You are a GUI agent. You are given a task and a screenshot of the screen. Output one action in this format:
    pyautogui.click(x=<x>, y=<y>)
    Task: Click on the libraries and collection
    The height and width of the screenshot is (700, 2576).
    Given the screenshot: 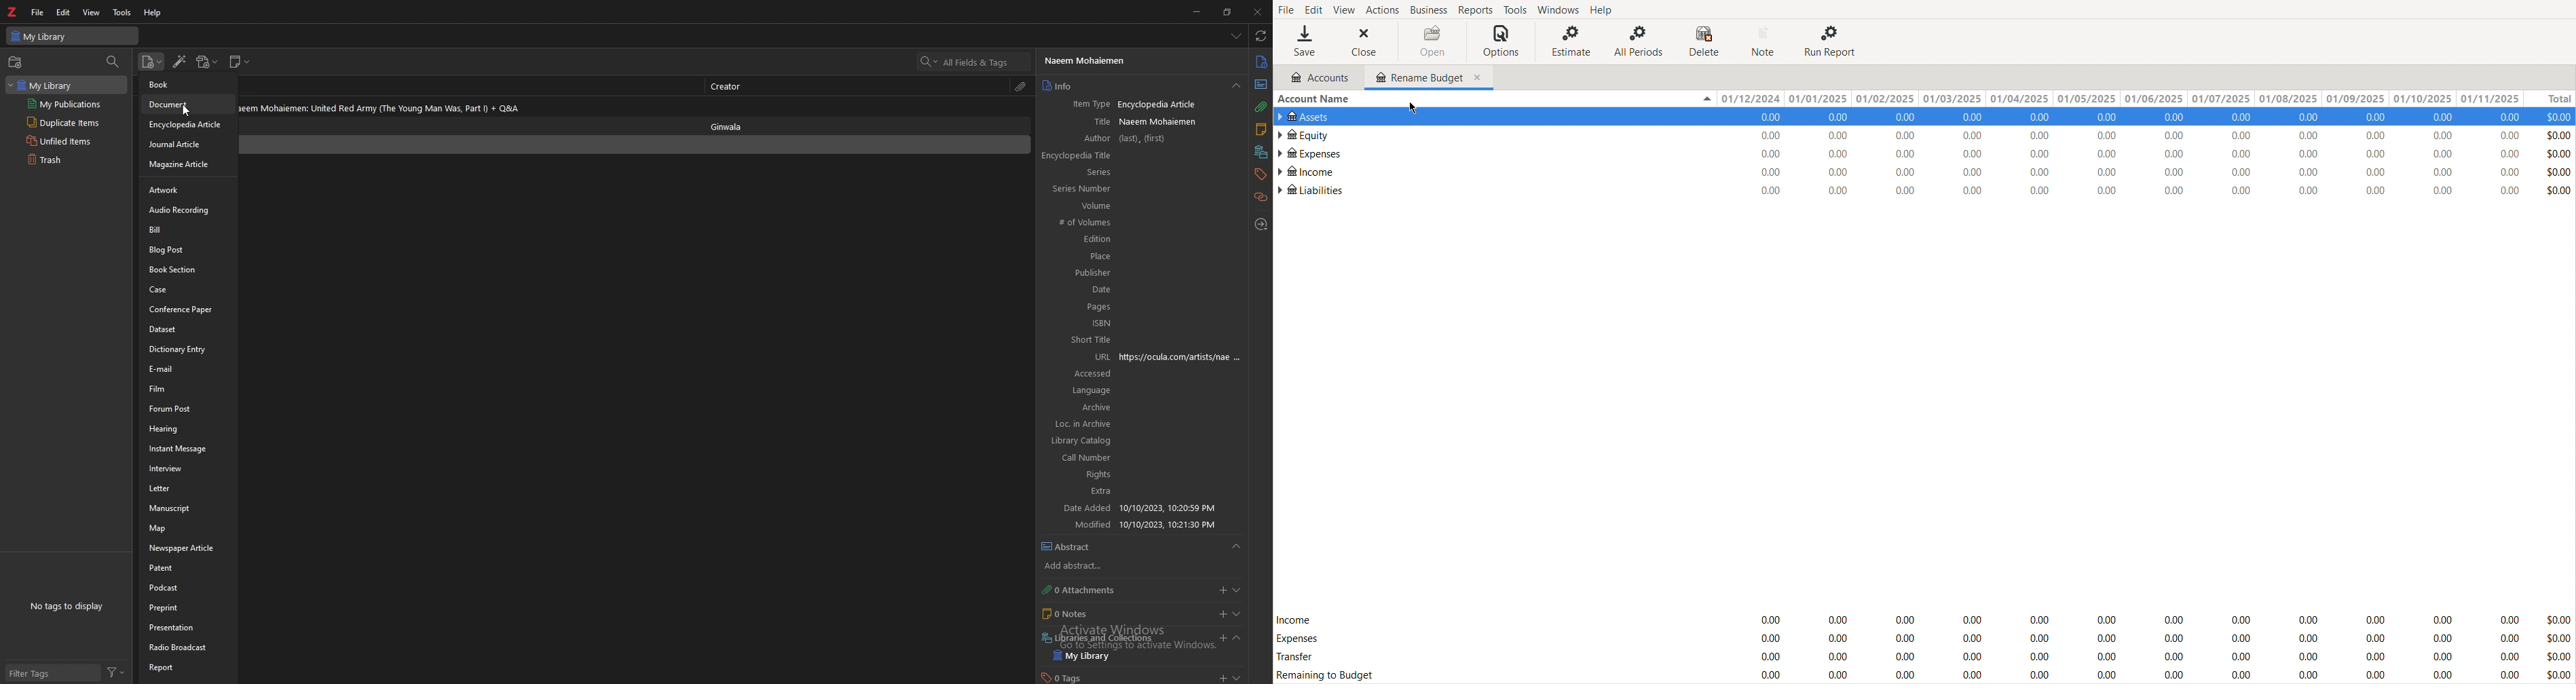 What is the action you would take?
    pyautogui.click(x=1125, y=634)
    